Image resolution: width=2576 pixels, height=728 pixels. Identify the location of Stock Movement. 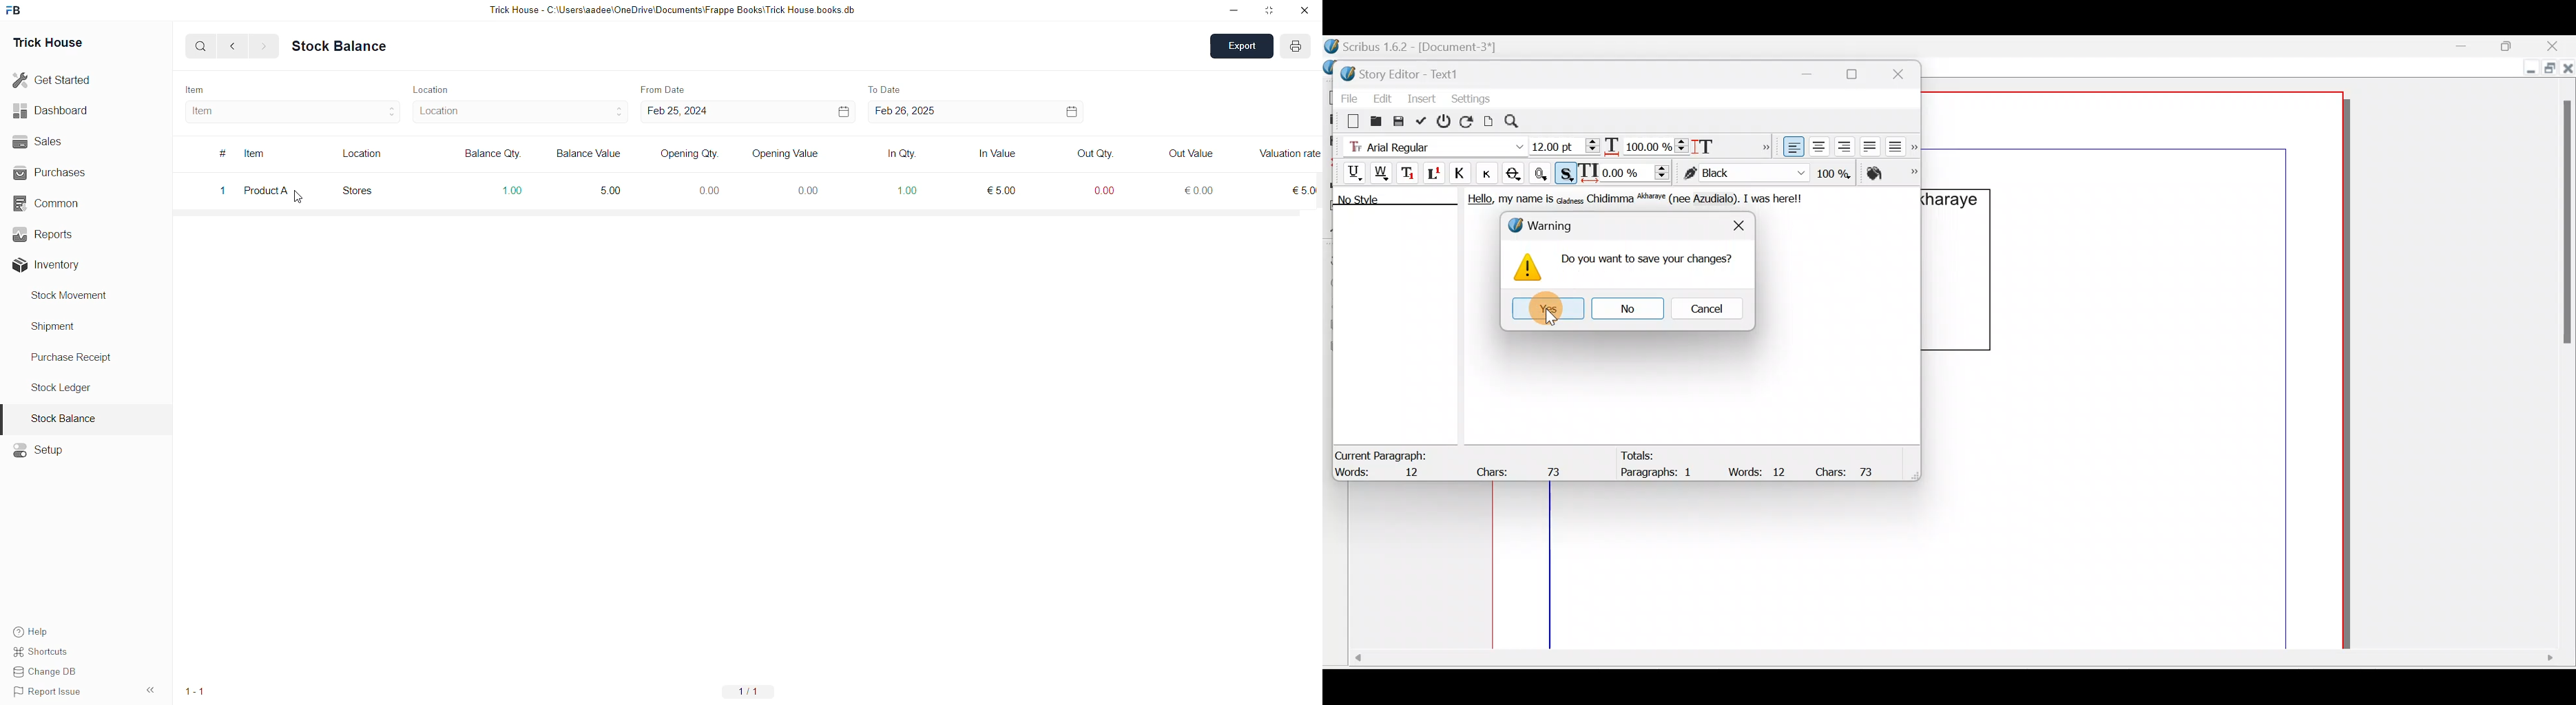
(65, 296).